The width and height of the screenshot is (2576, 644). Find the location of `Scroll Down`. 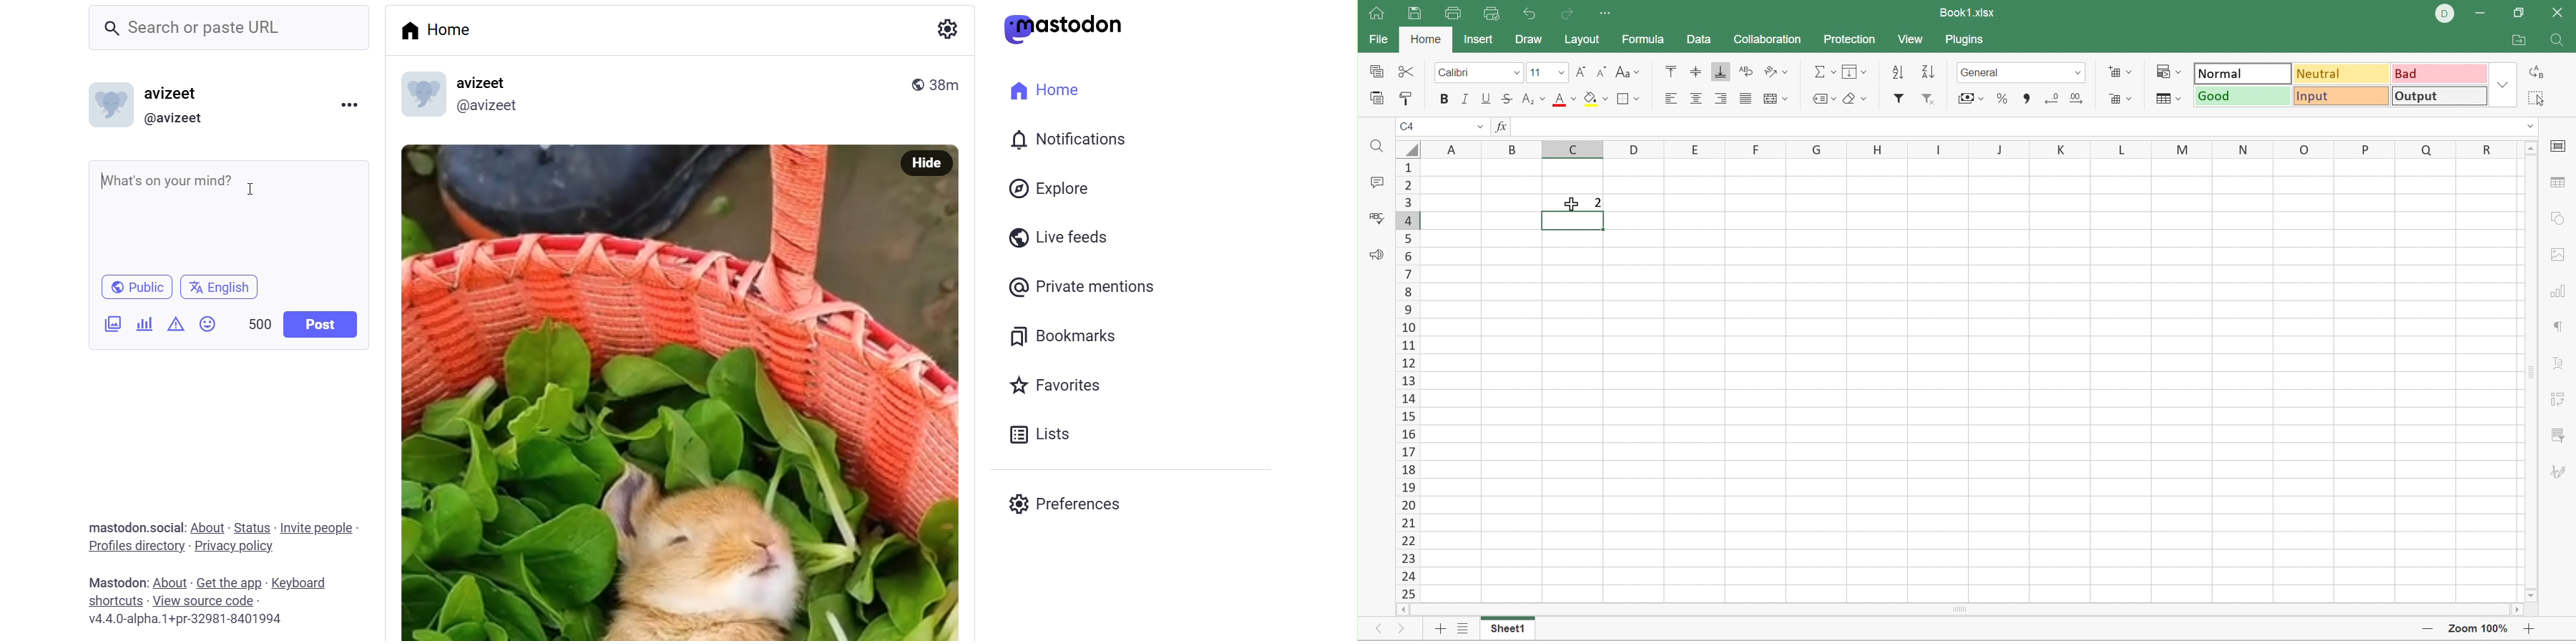

Scroll Down is located at coordinates (2530, 597).